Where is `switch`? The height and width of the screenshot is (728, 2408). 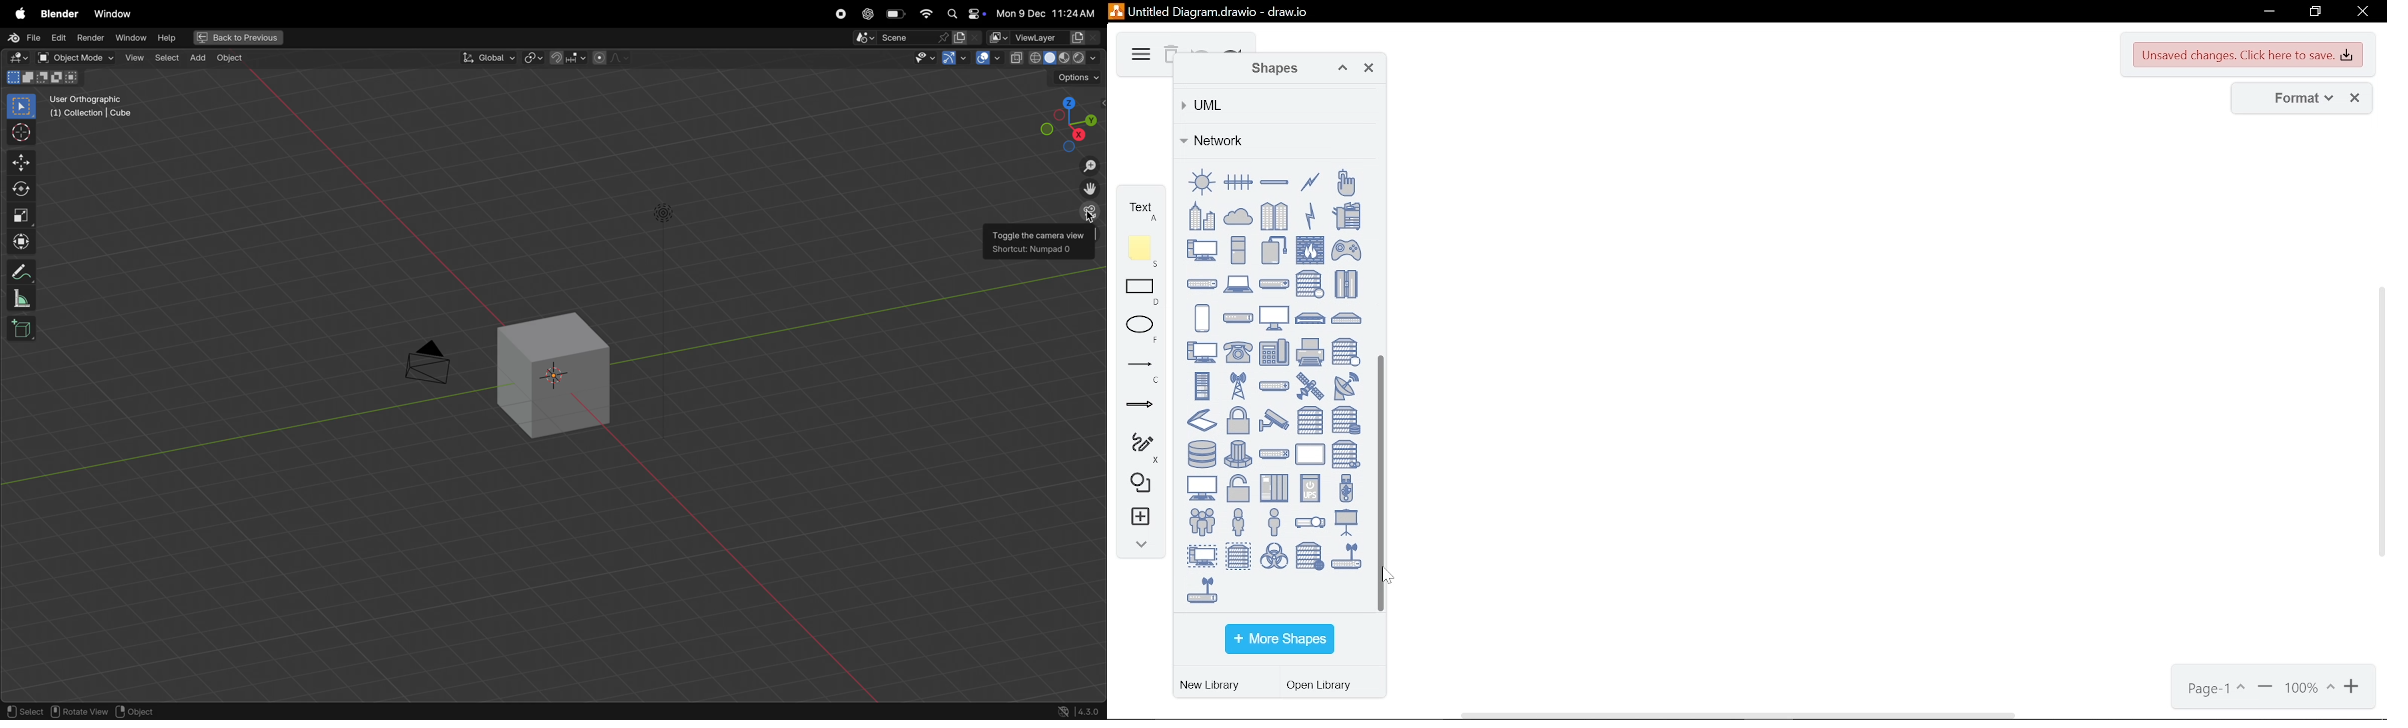 switch is located at coordinates (1274, 454).